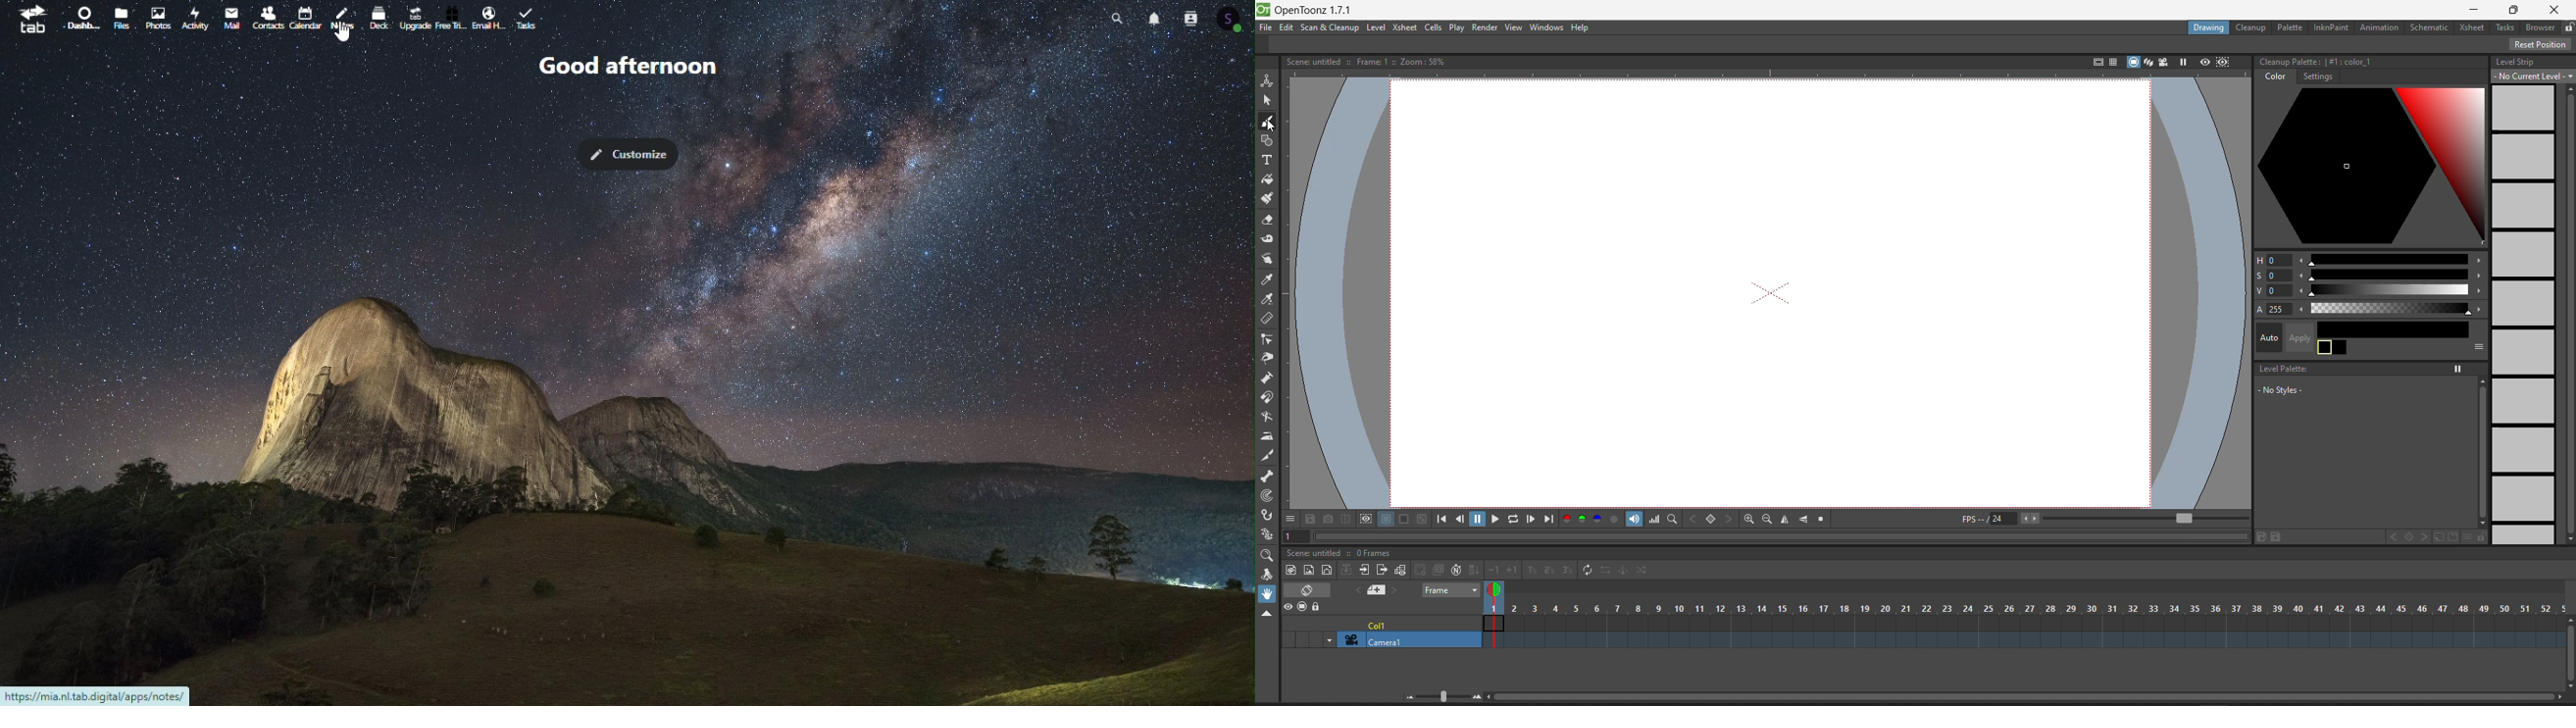 Image resolution: width=2576 pixels, height=728 pixels. What do you see at coordinates (2389, 307) in the screenshot?
I see `slider` at bounding box center [2389, 307].